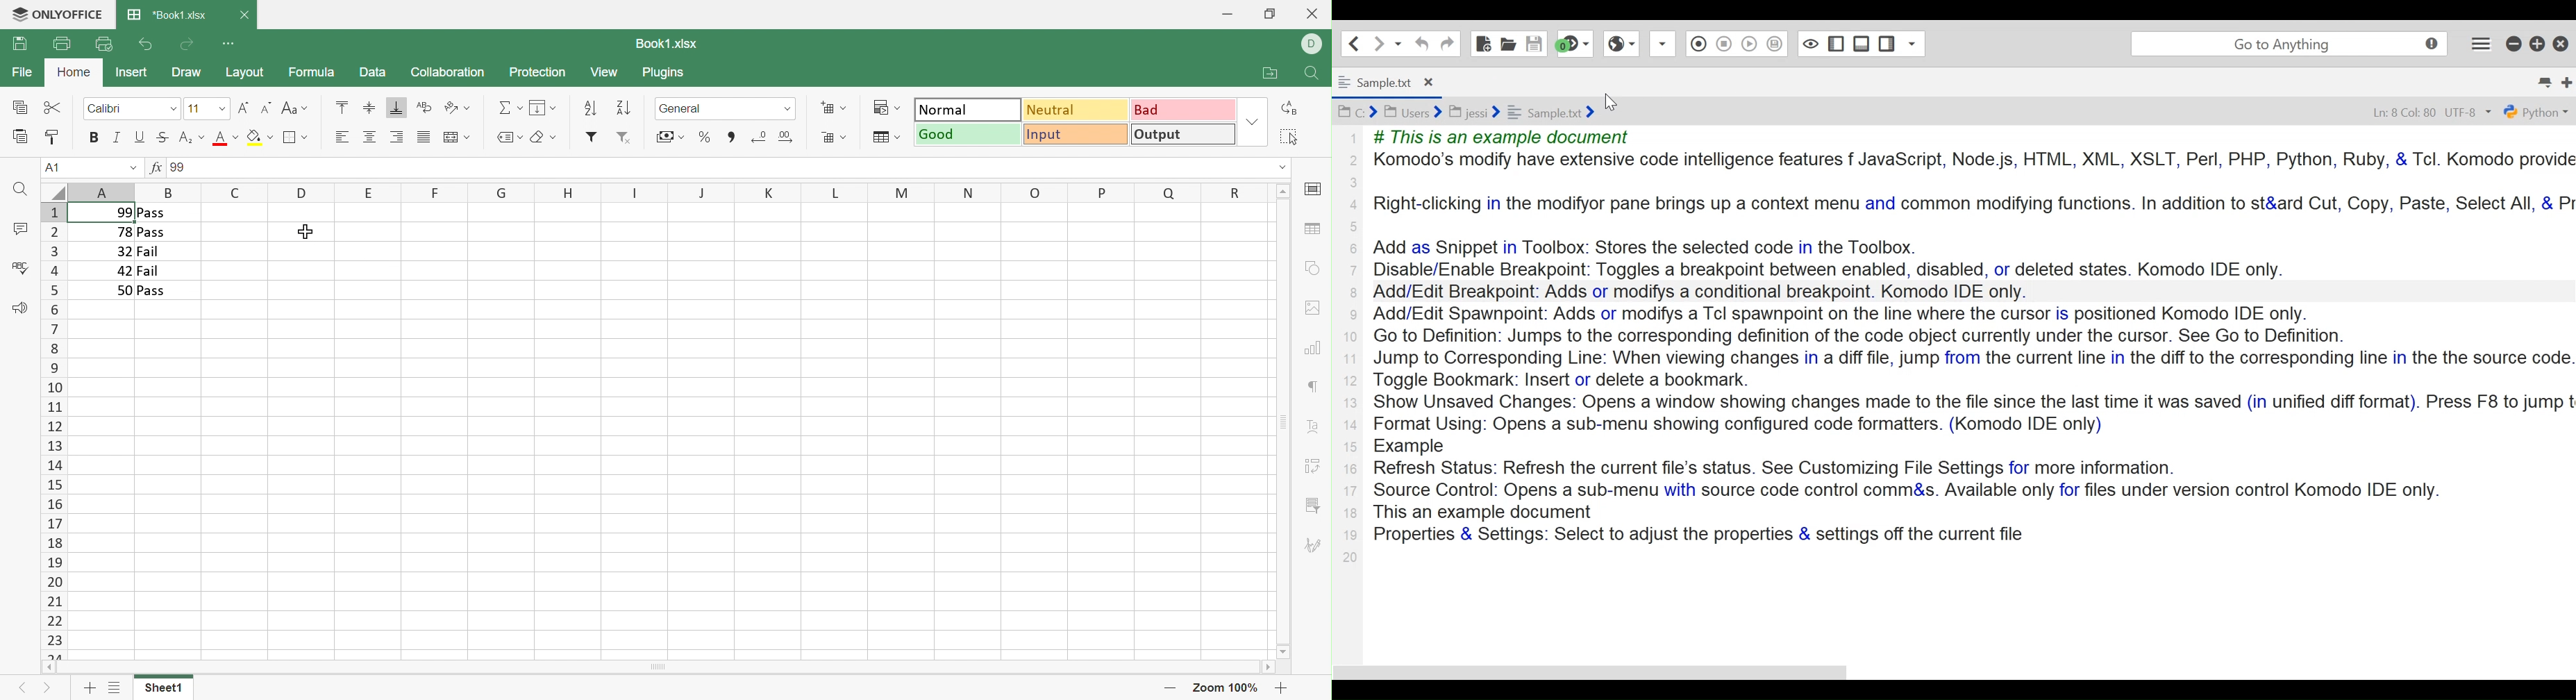 Image resolution: width=2576 pixels, height=700 pixels. I want to click on 50, so click(122, 290).